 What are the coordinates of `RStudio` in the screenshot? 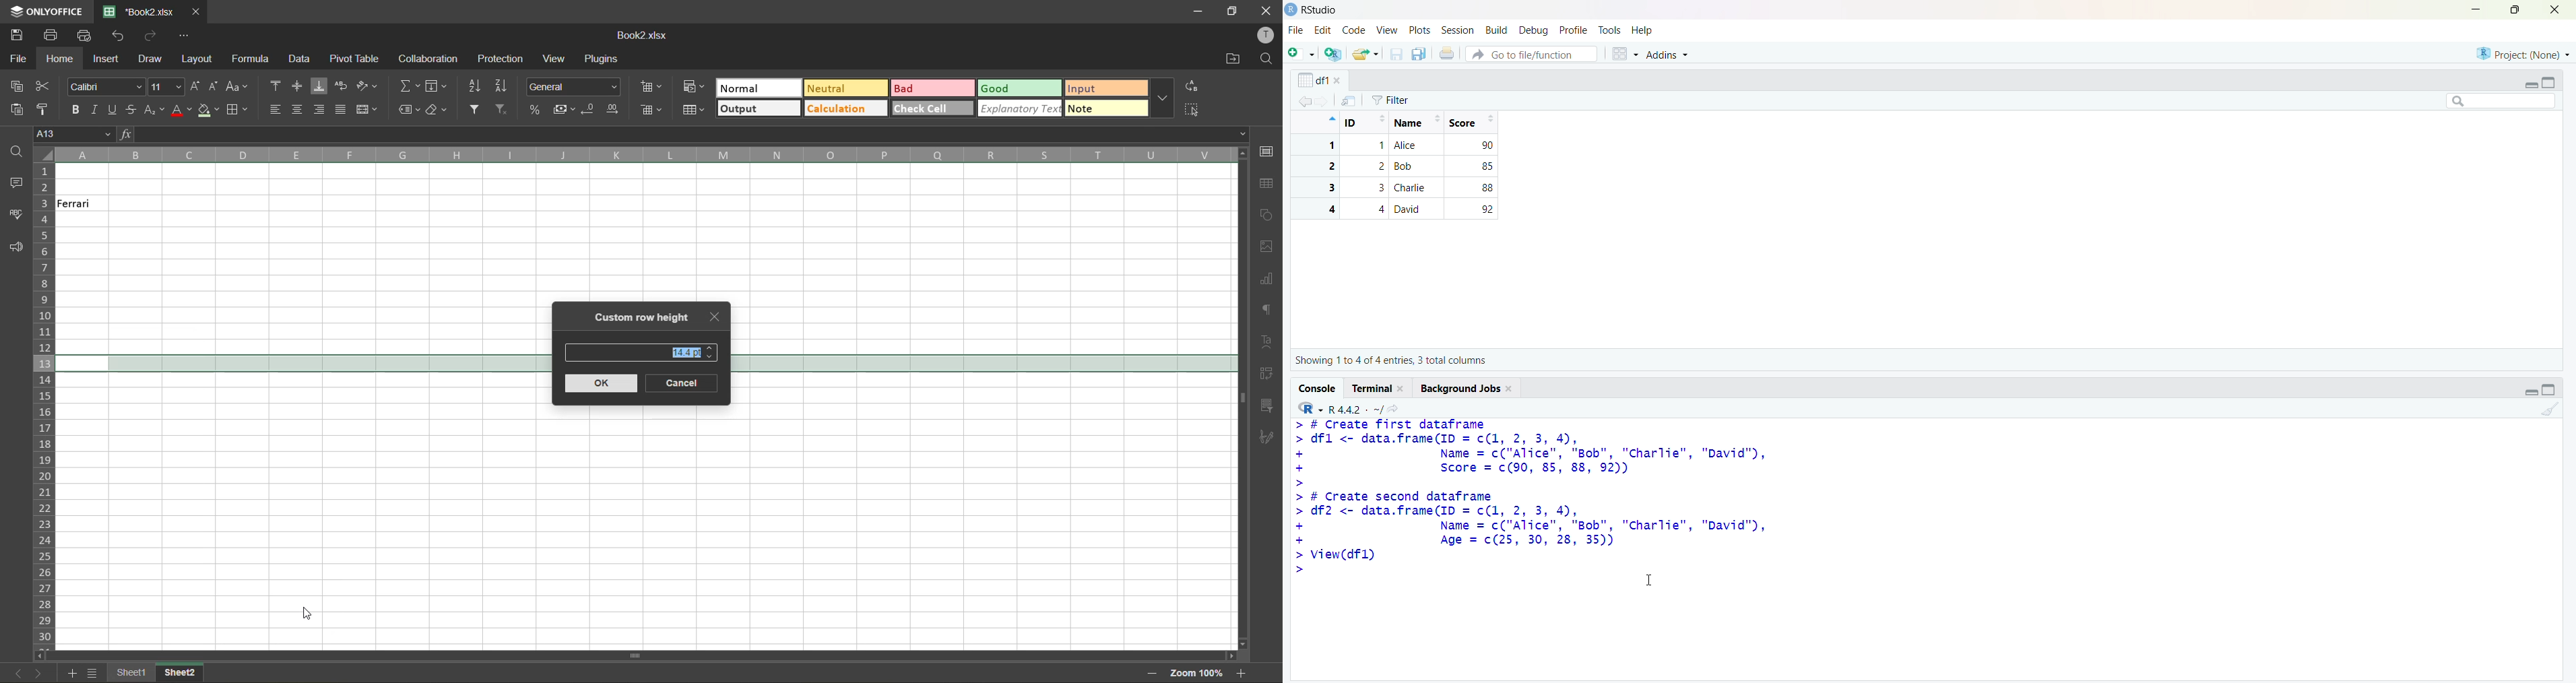 It's located at (1321, 10).